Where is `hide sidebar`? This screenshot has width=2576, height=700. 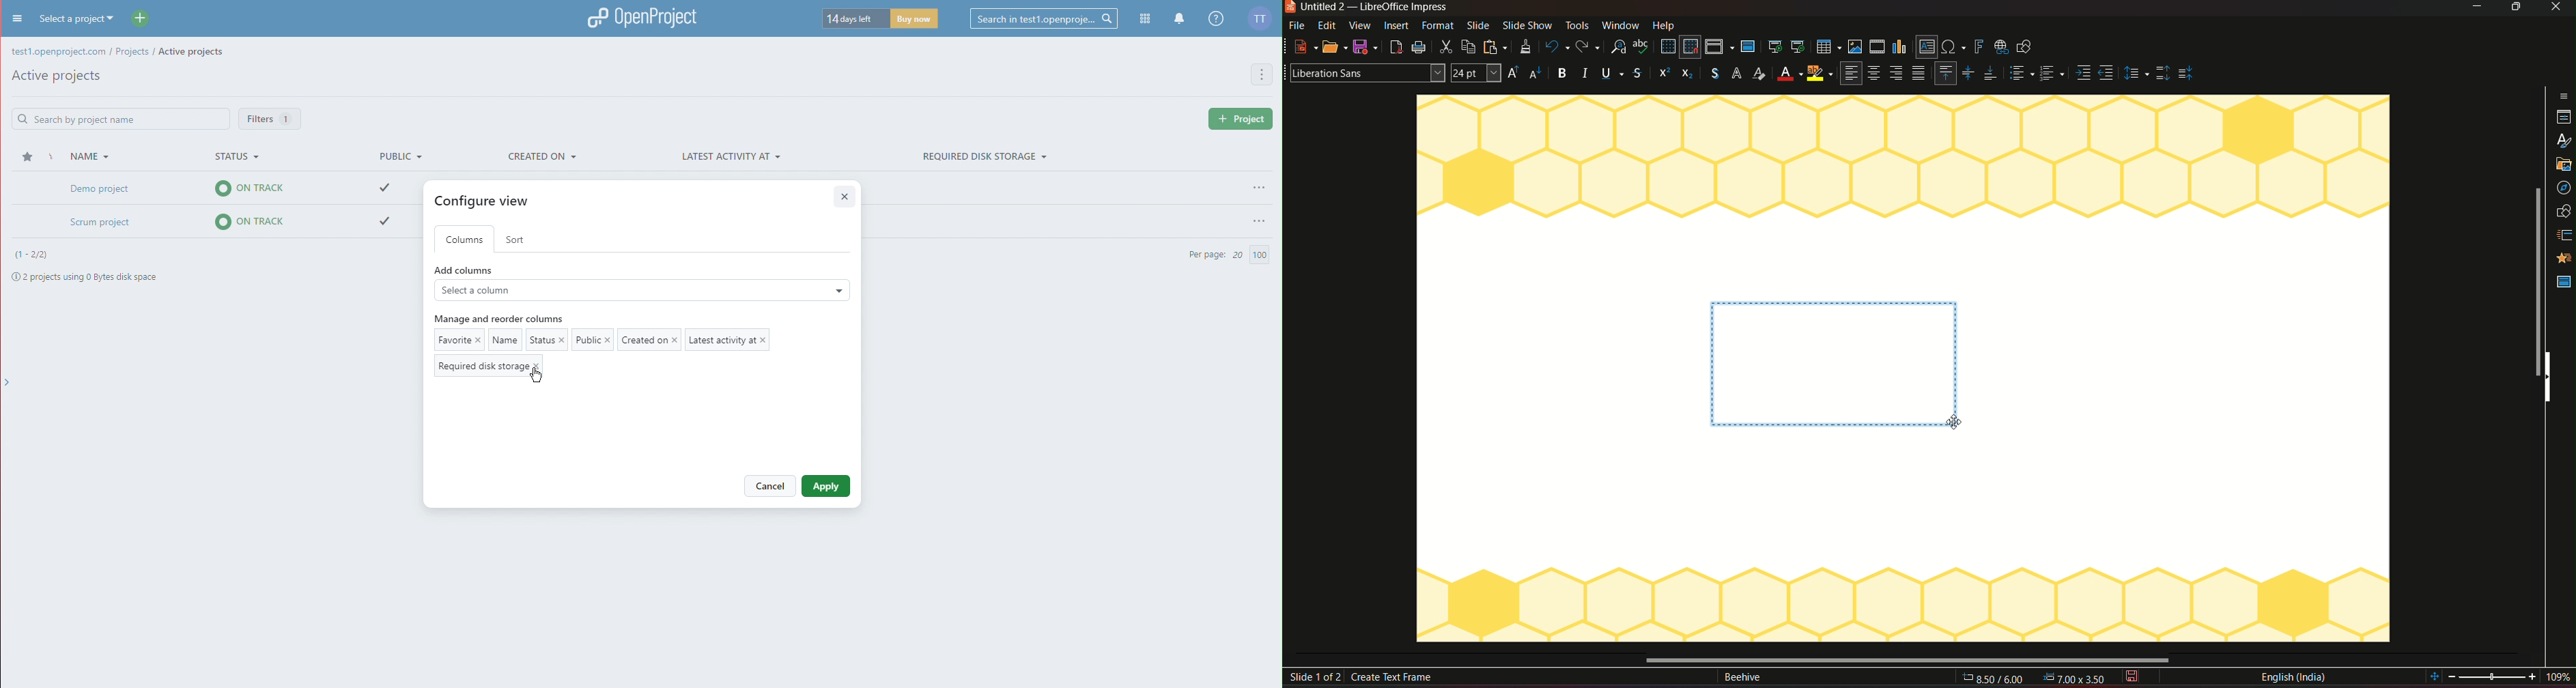 hide sidebar is located at coordinates (2552, 377).